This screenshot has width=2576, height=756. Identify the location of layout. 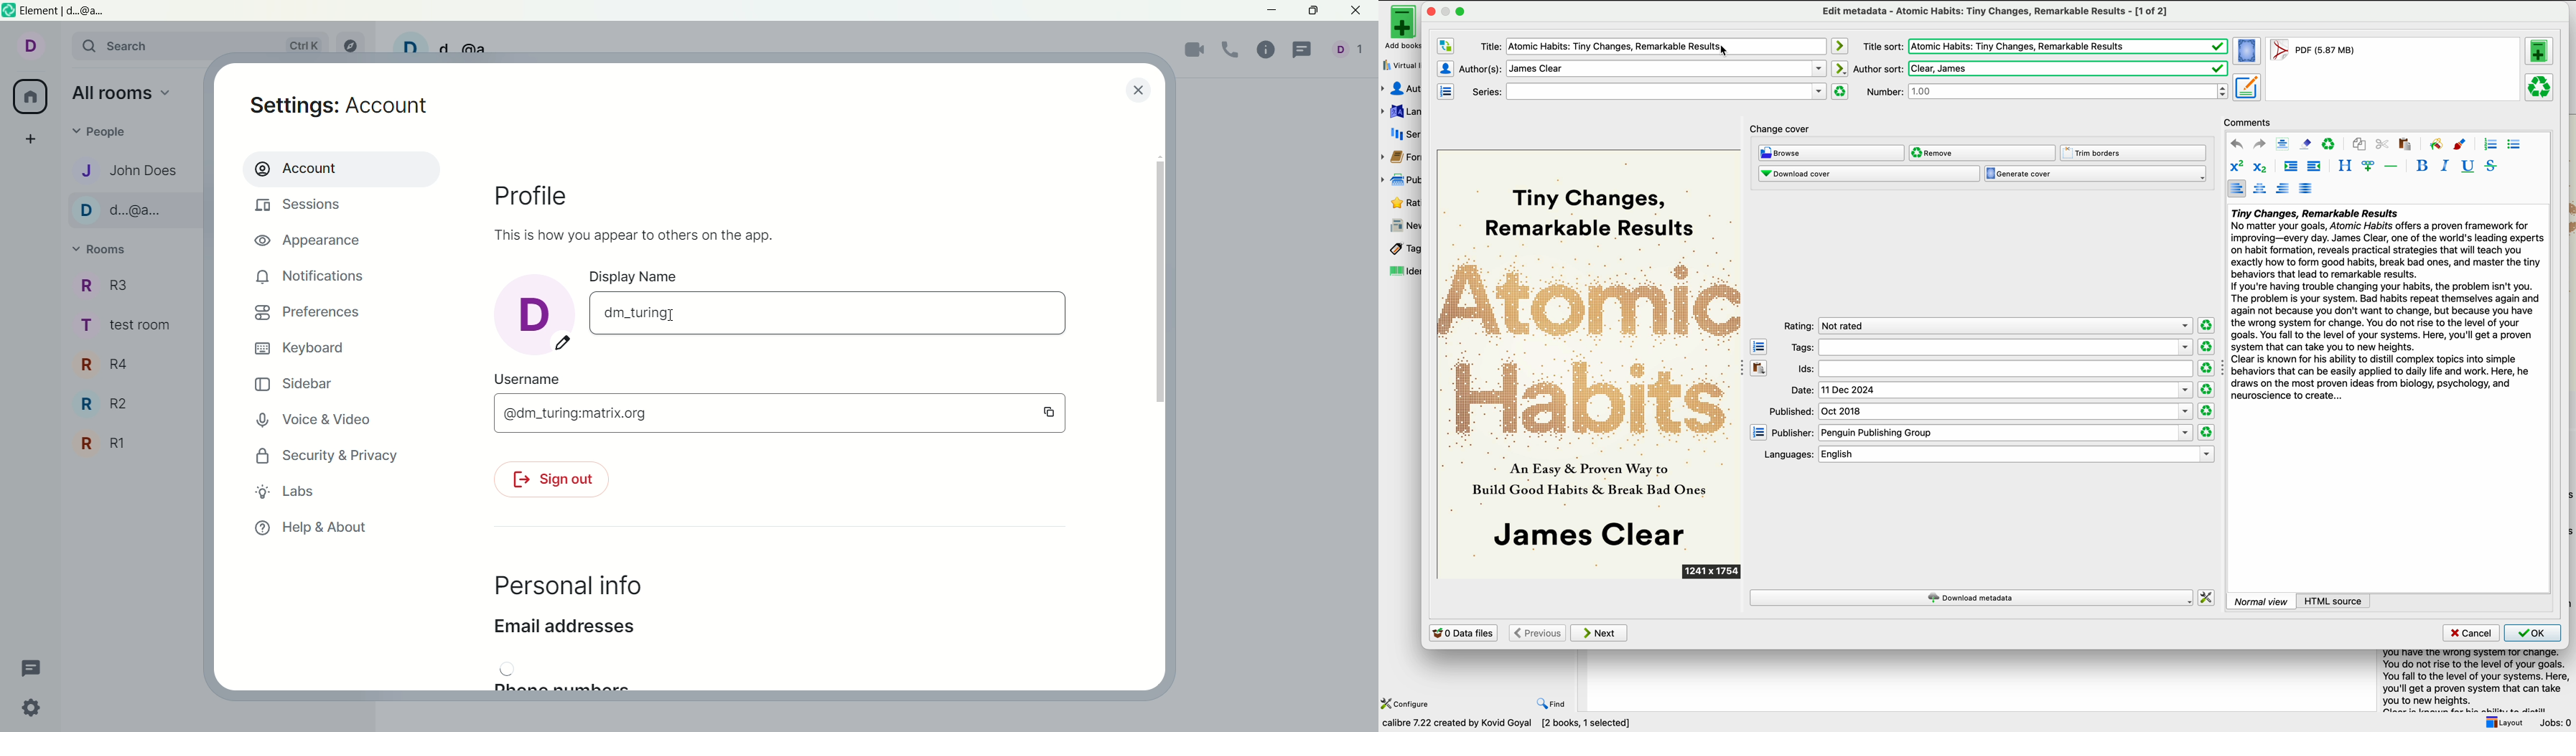
(2504, 722).